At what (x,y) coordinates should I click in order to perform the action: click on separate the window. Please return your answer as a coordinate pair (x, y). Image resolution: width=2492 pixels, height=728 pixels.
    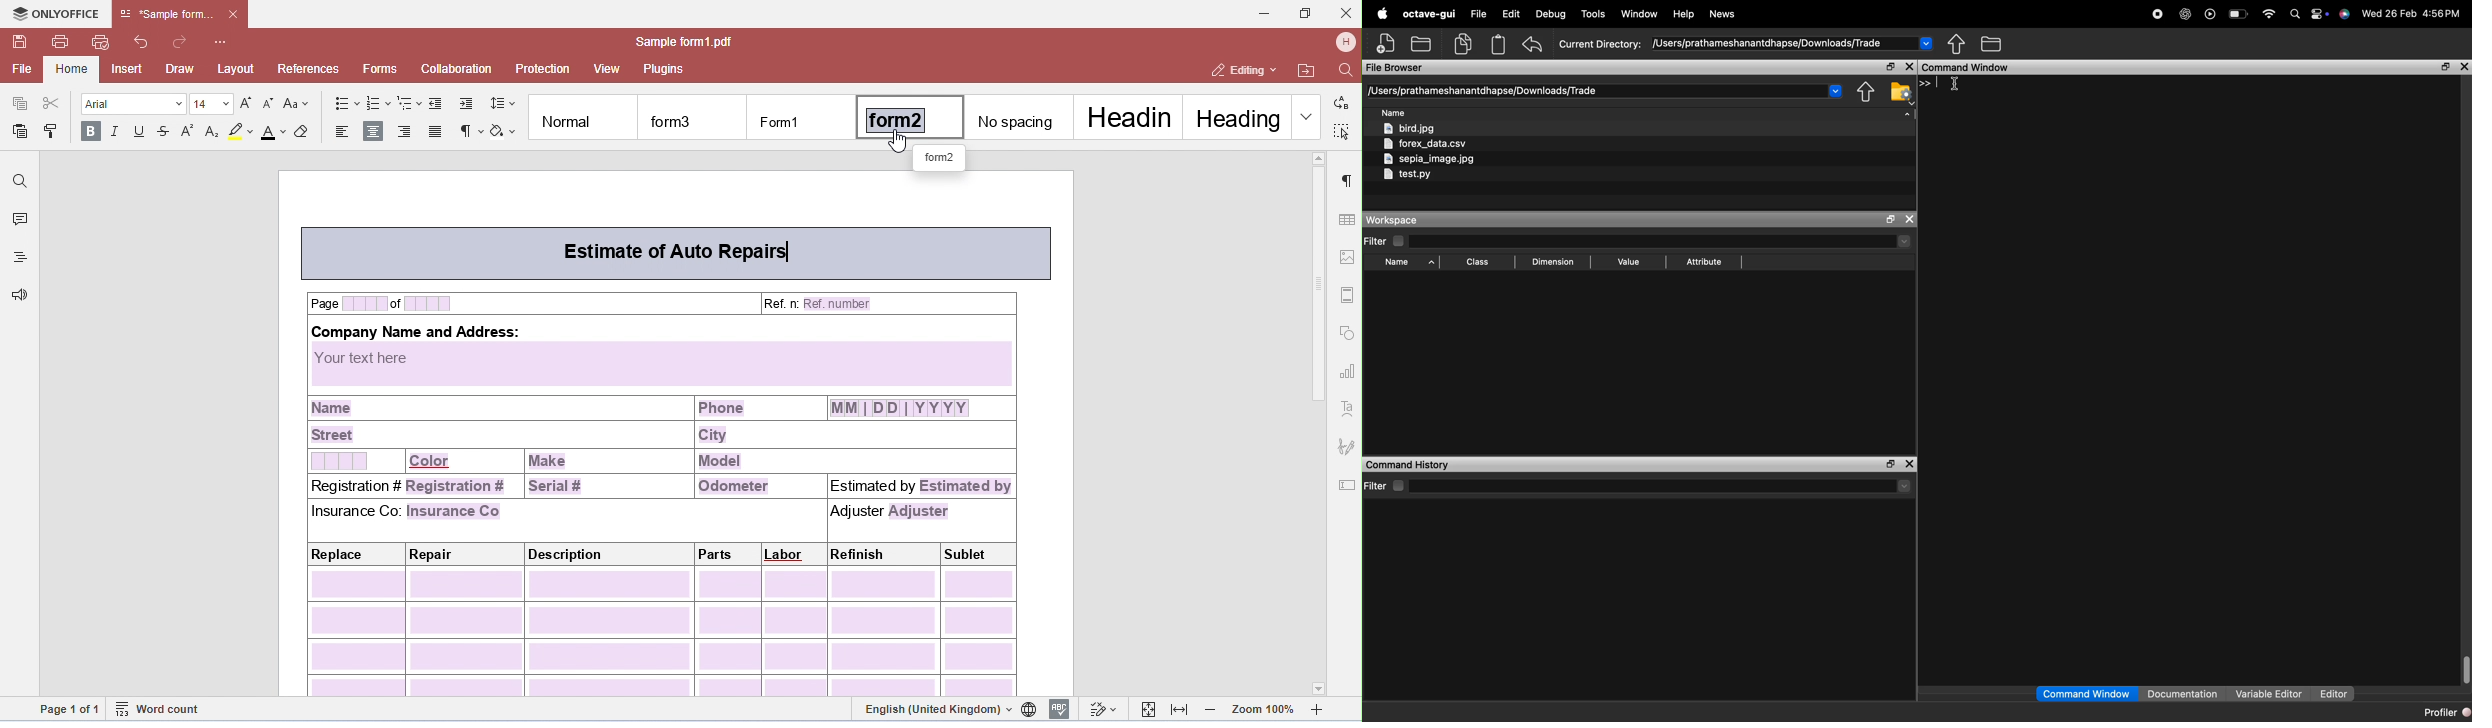
    Looking at the image, I should click on (1890, 66).